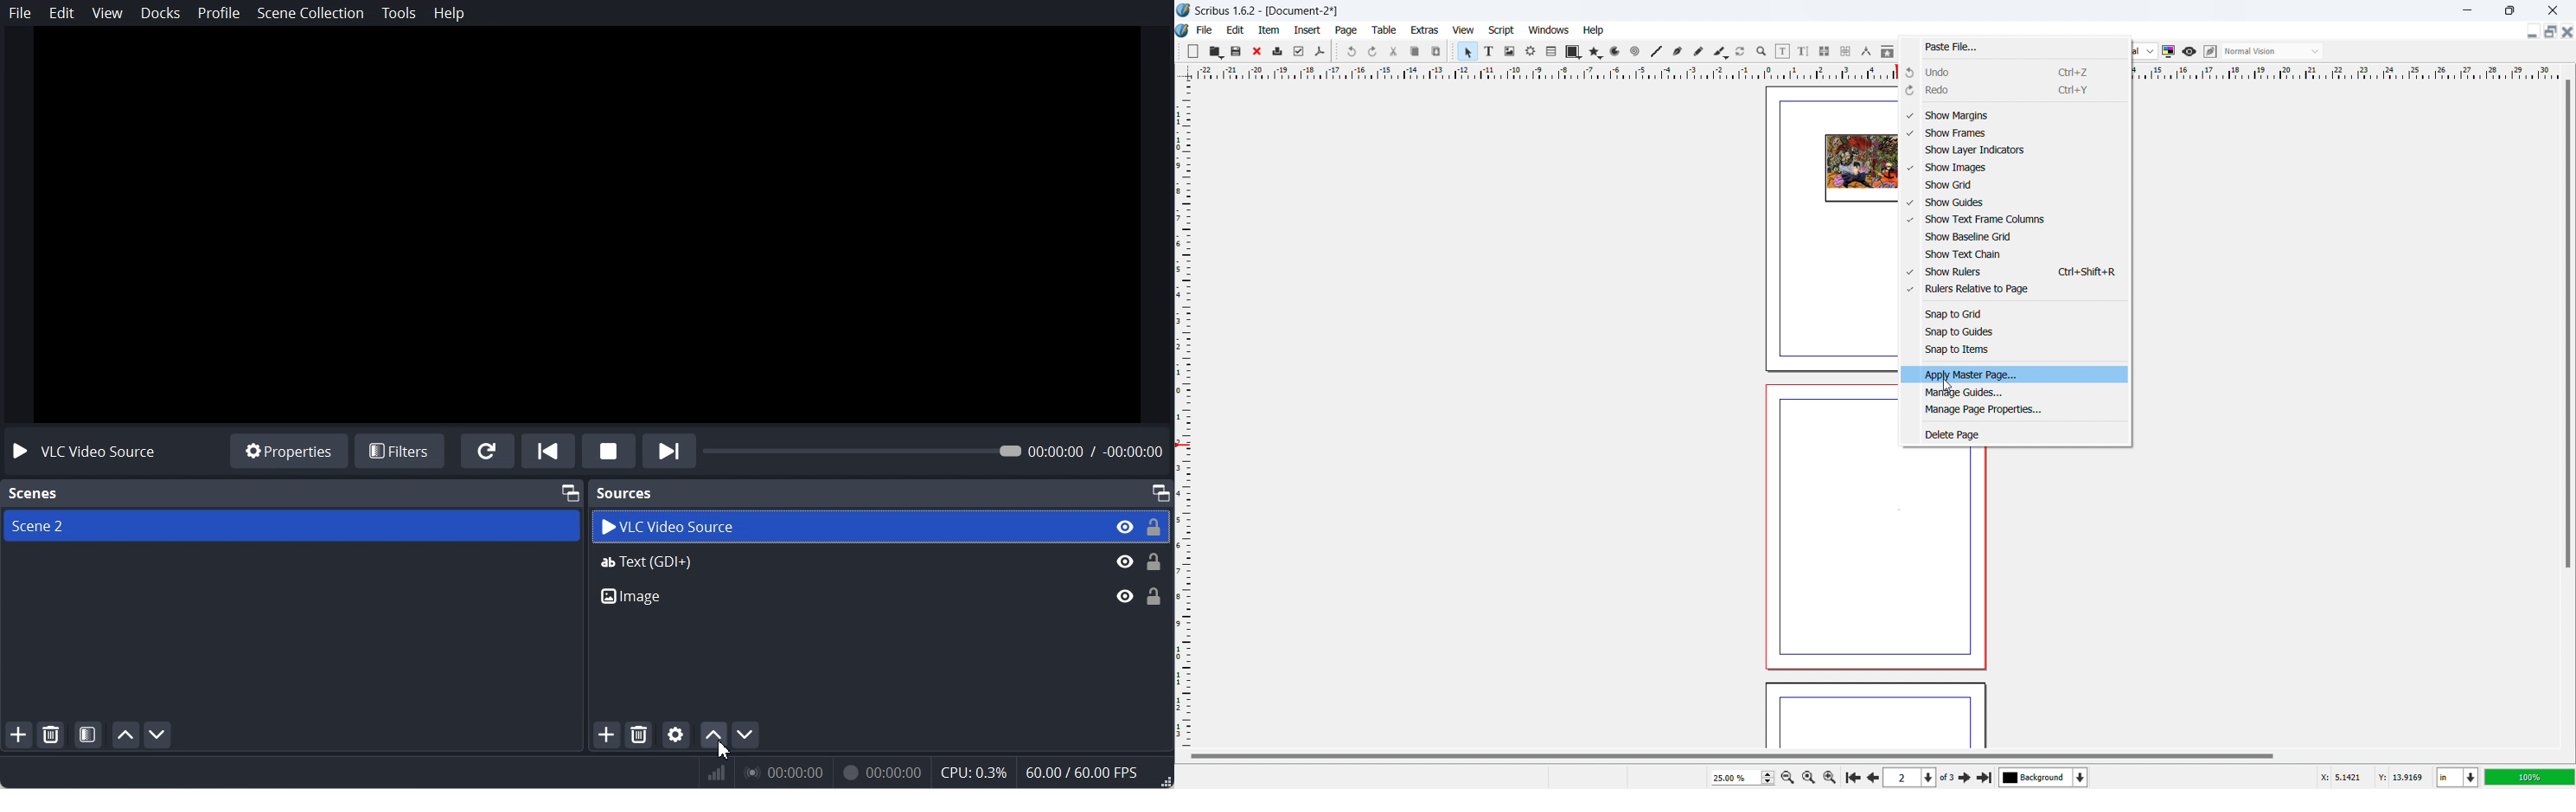 The image size is (2576, 812). Describe the element at coordinates (2015, 71) in the screenshot. I see `undo` at that location.